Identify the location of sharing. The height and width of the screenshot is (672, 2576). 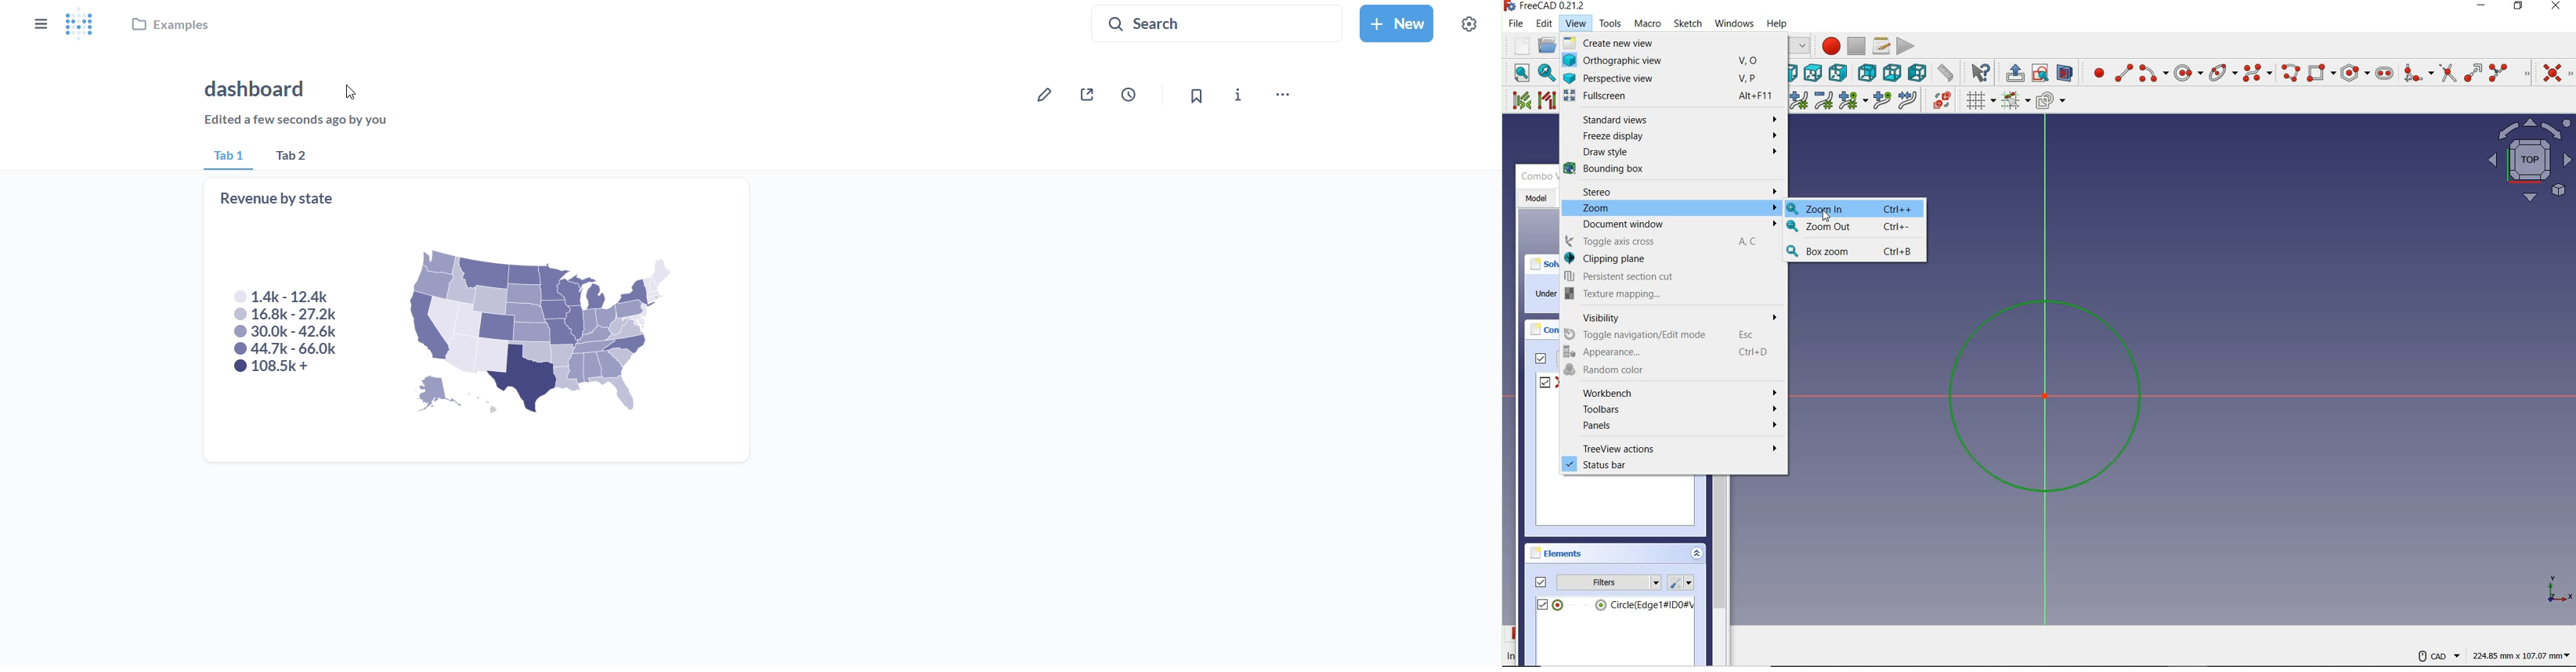
(1091, 95).